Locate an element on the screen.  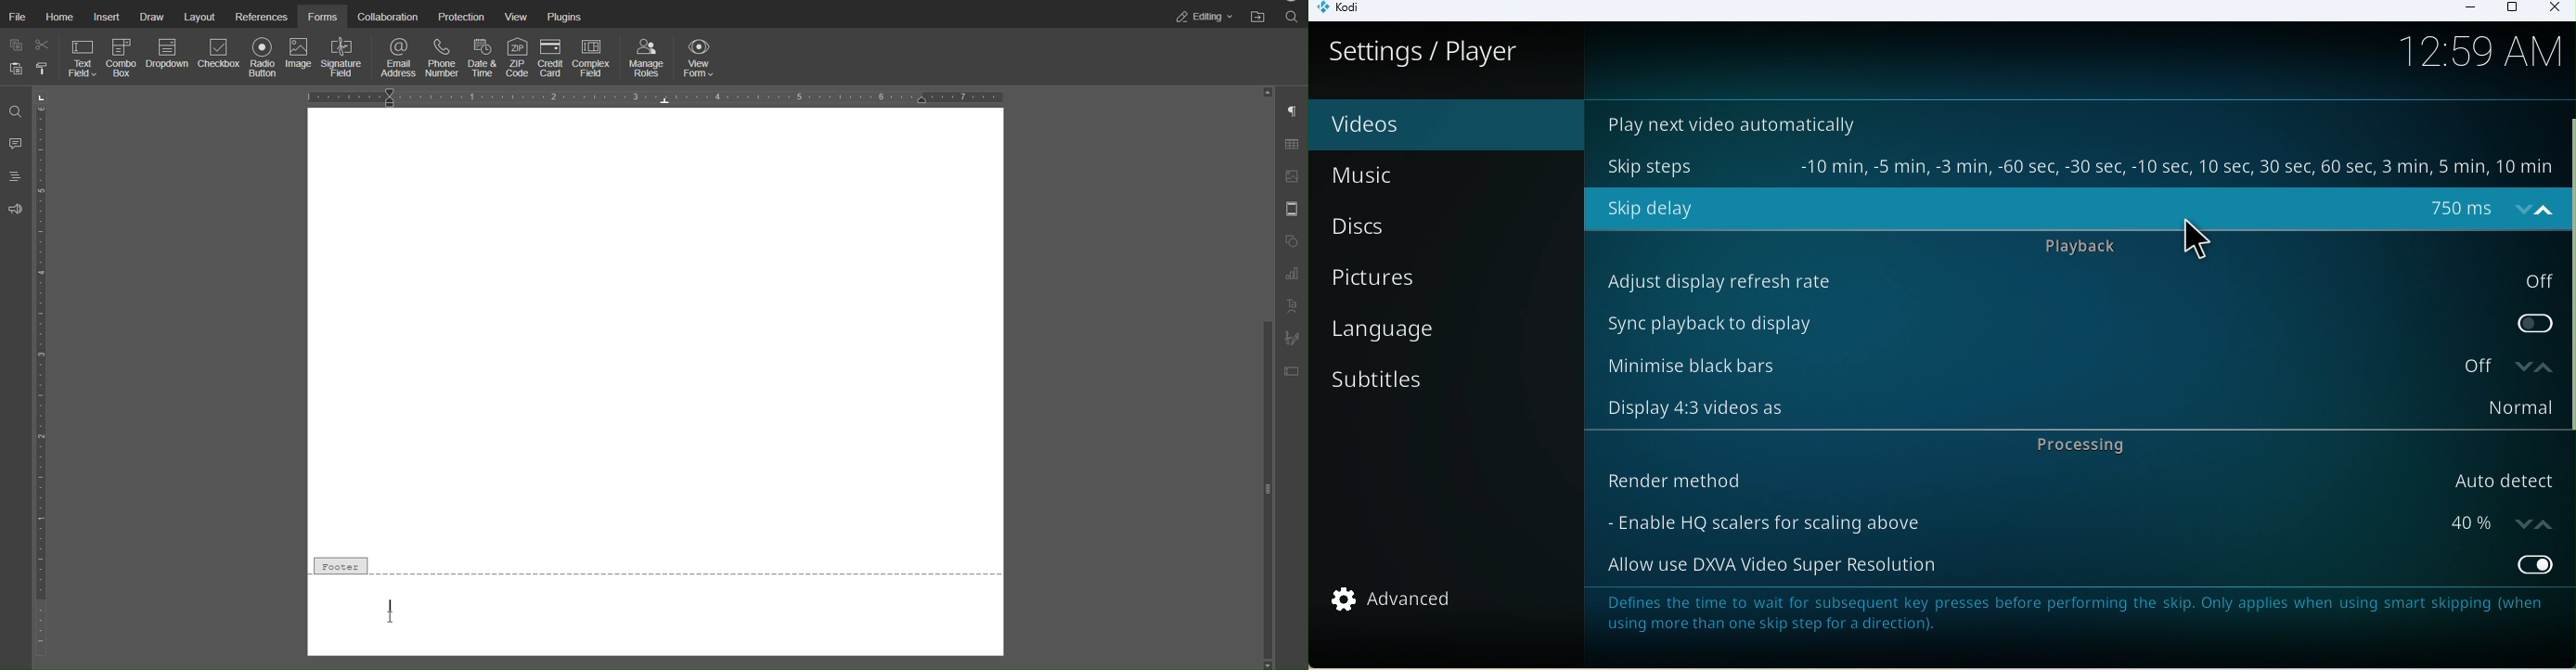
Horizontal Ruler is located at coordinates (654, 96).